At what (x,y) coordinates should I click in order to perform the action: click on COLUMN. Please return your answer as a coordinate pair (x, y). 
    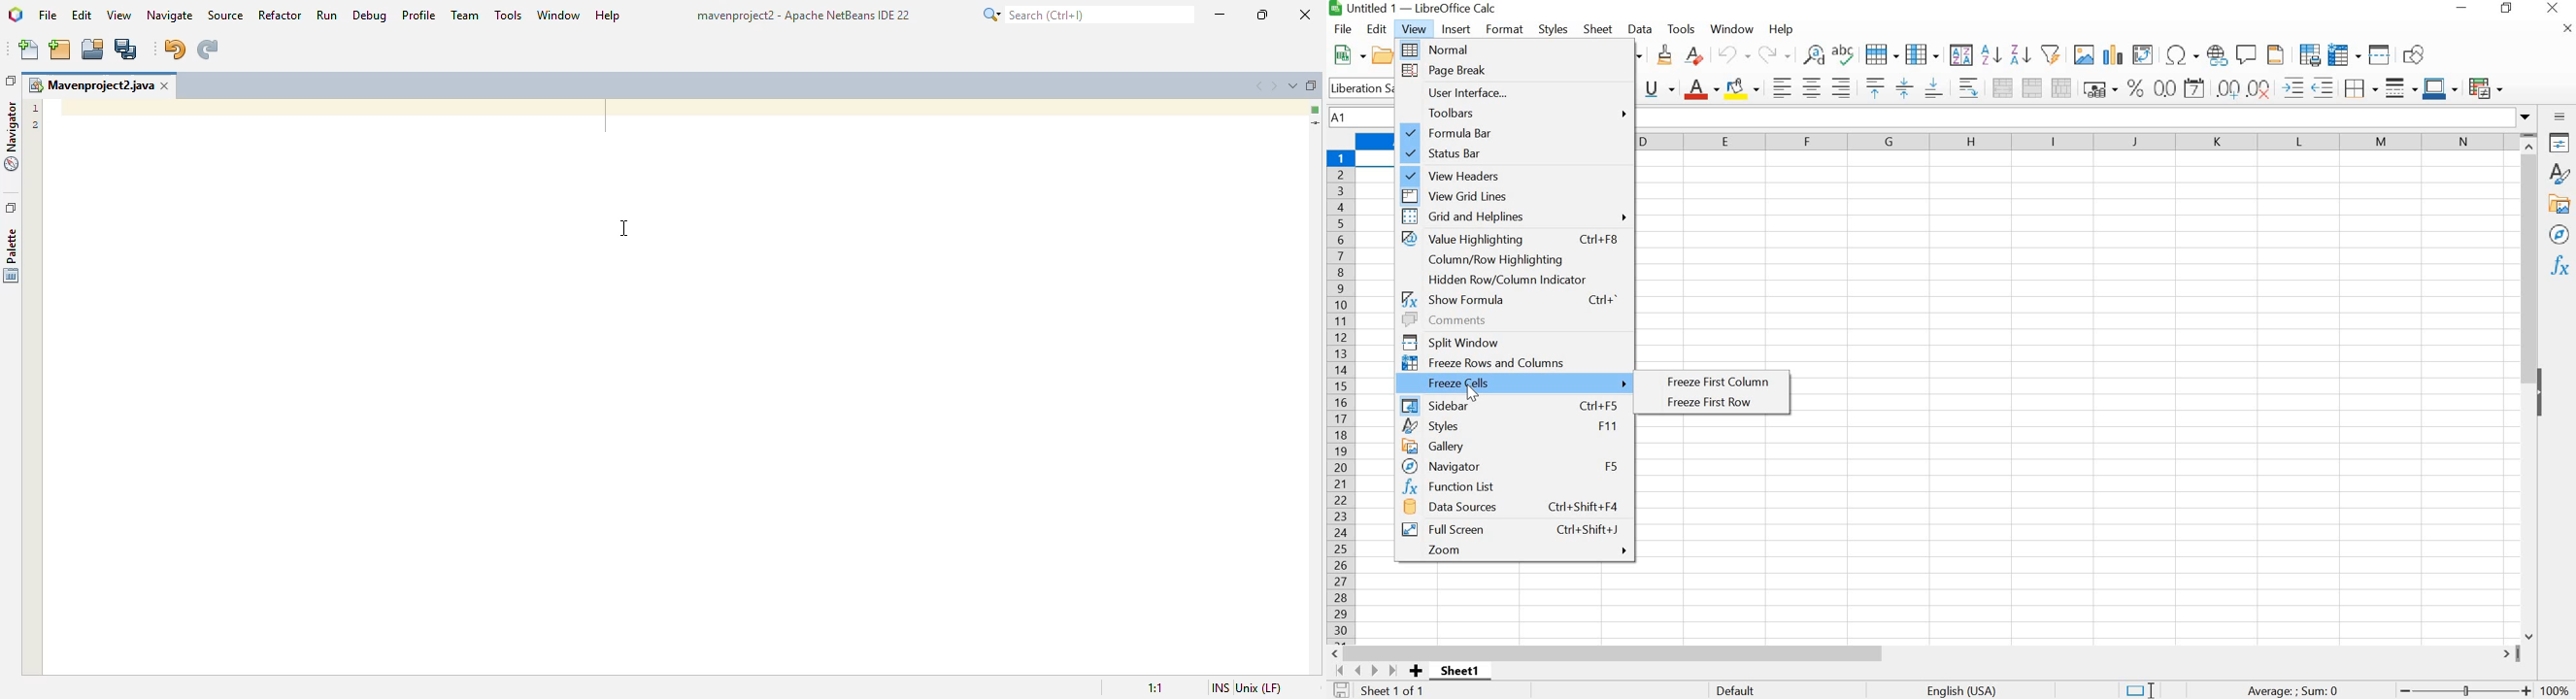
    Looking at the image, I should click on (1923, 53).